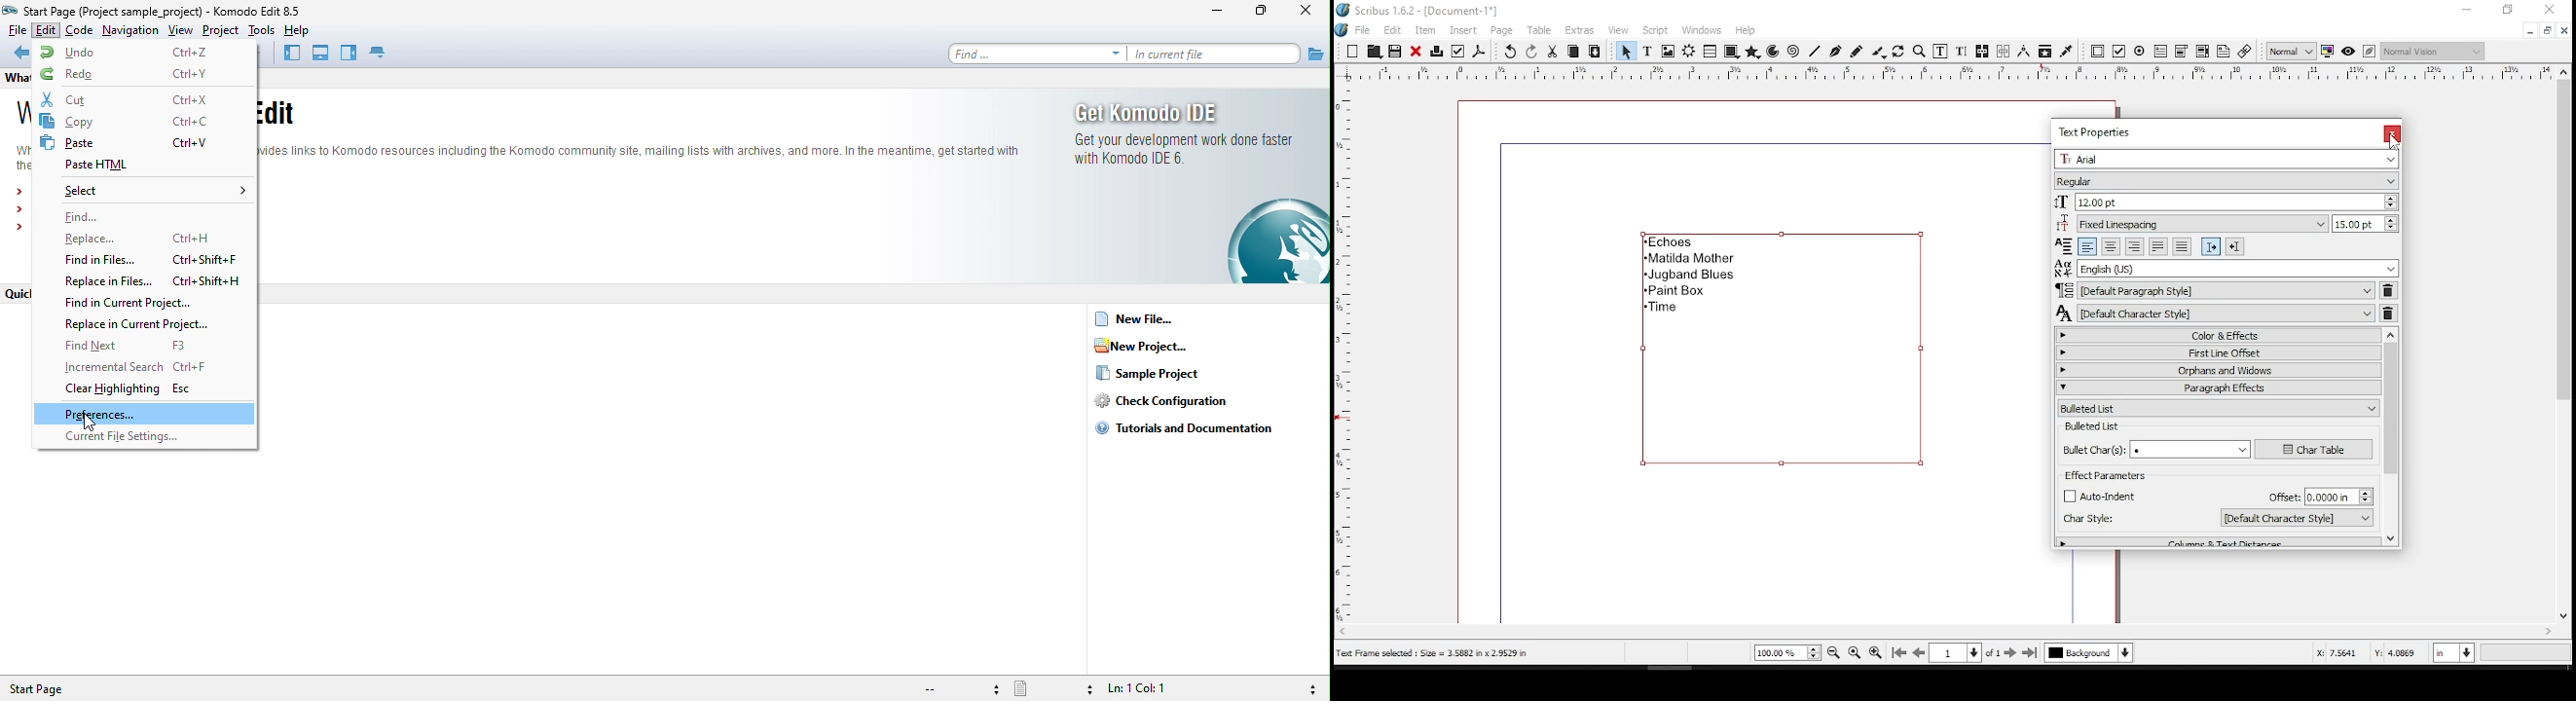 This screenshot has width=2576, height=728. I want to click on text annotation, so click(2224, 51).